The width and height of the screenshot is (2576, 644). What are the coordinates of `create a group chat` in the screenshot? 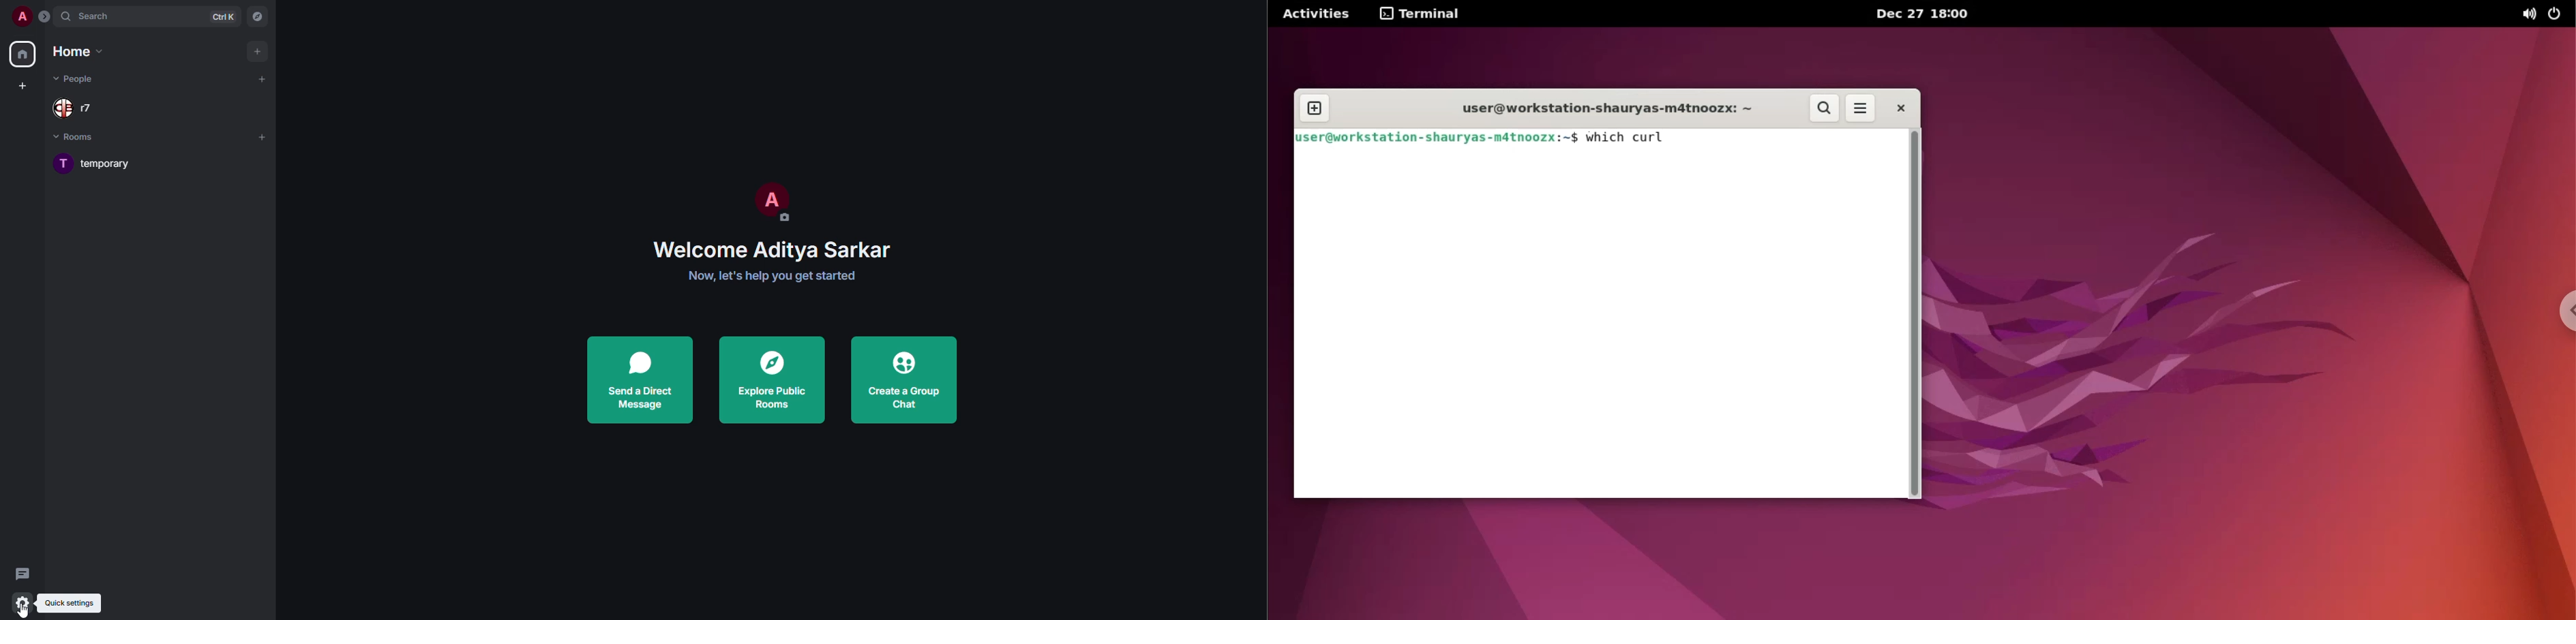 It's located at (904, 379).